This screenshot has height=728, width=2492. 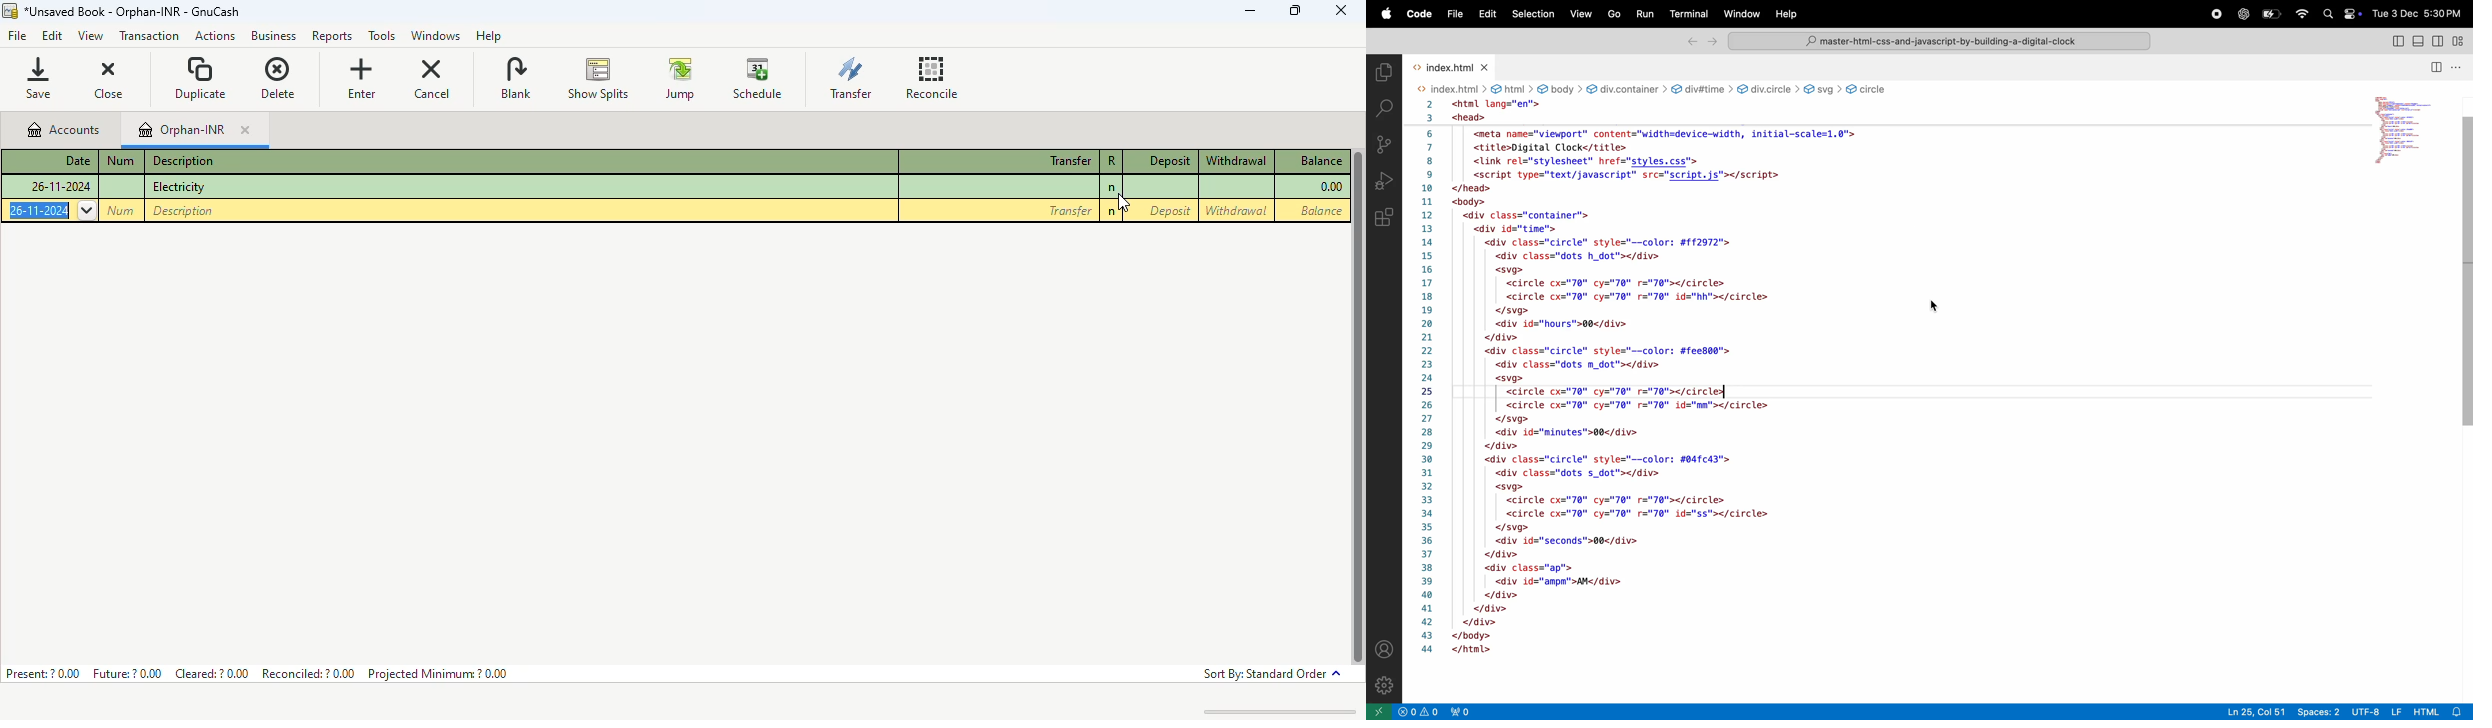 What do you see at coordinates (18, 37) in the screenshot?
I see `file` at bounding box center [18, 37].